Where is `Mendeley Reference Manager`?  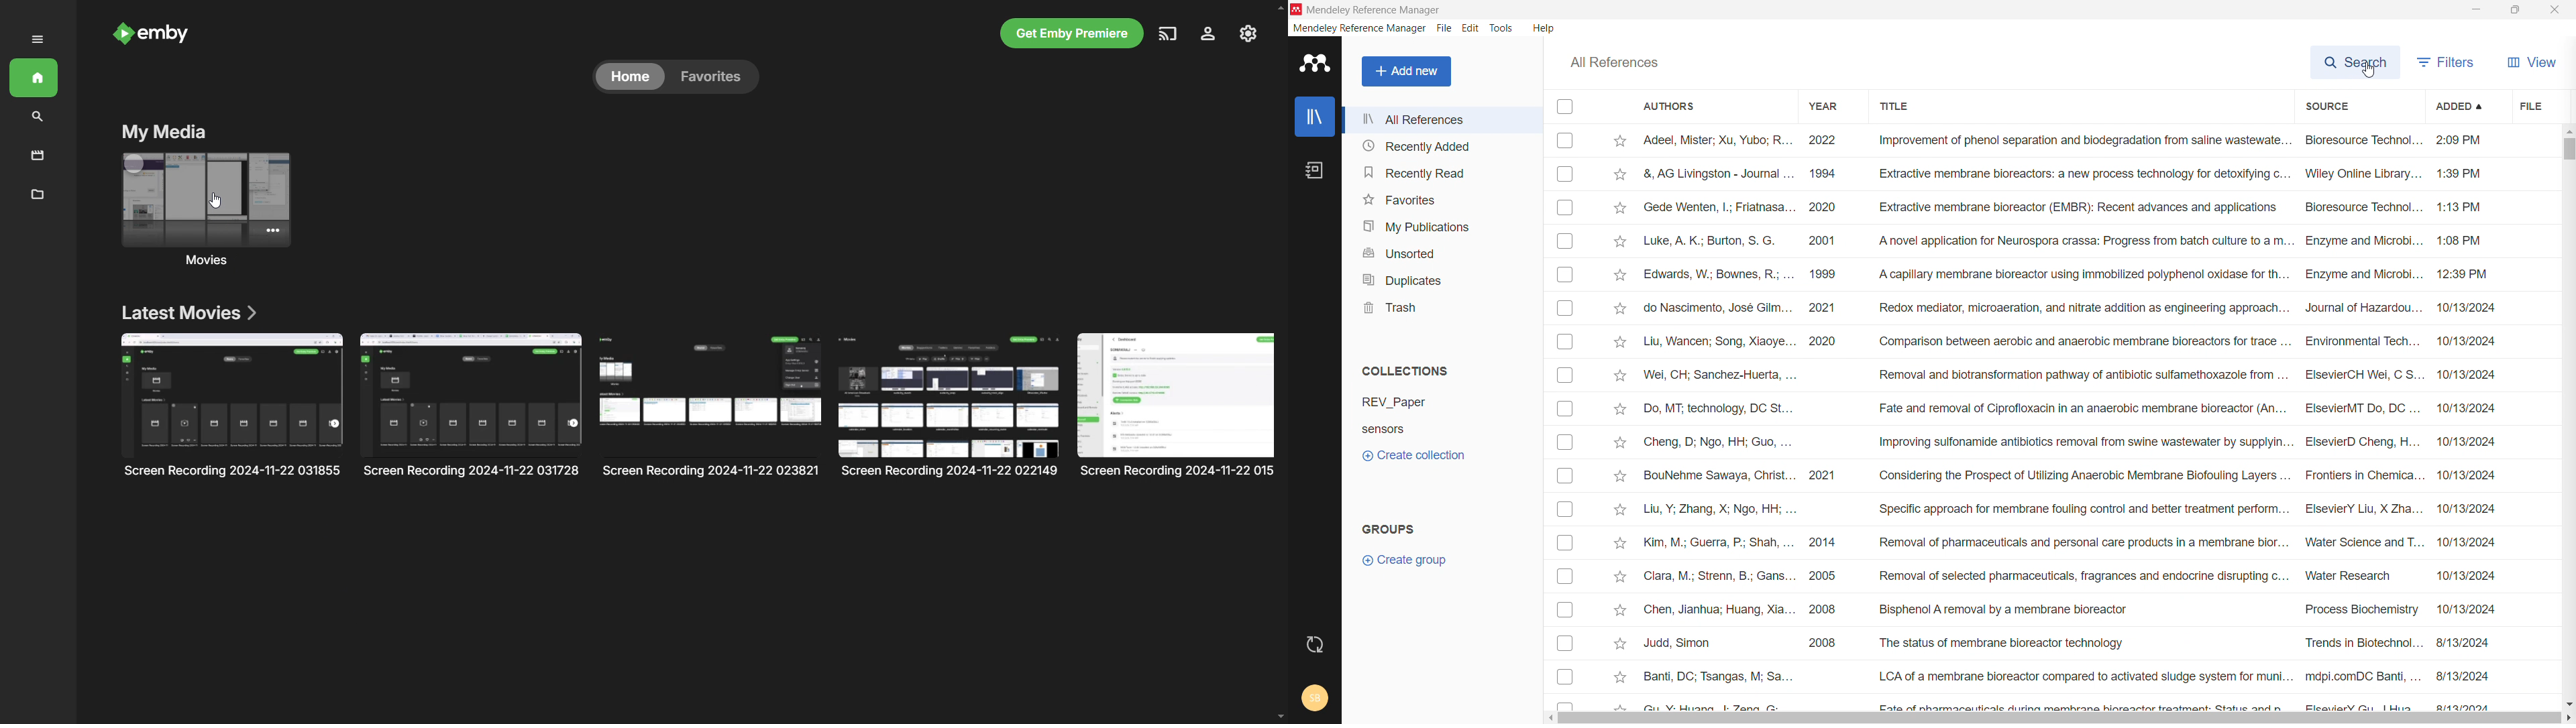
Mendeley Reference Manager is located at coordinates (1373, 10).